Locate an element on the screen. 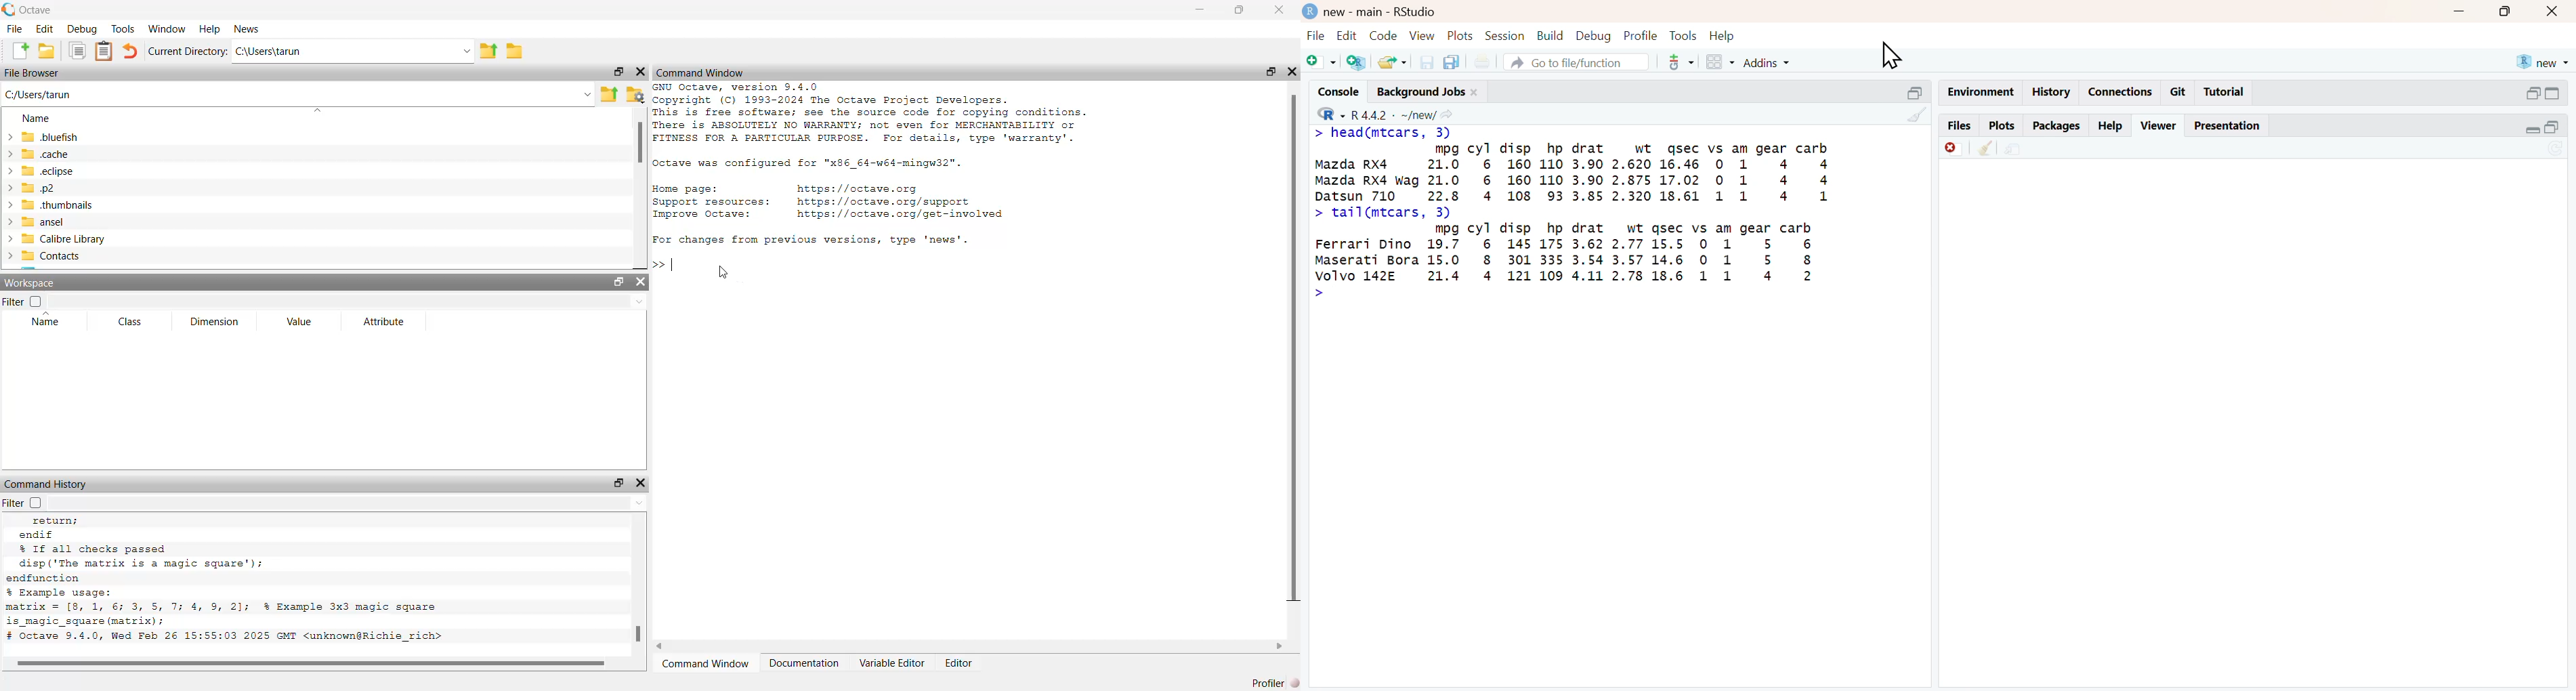  mpg cyl disp hp drat wt sec vs am gear carb
Mazda RX4 21.0 6 160 110 3.90 2.620 16.46 0 1 4 4
Mazda RX4 wag 21.0 6 160 110 3.90 2. 17.02 0 1 4 4
ren 710 22.8 4 108 93 3.85 23 18.61 1 1 4 1
> is located at coordinates (1593, 169).